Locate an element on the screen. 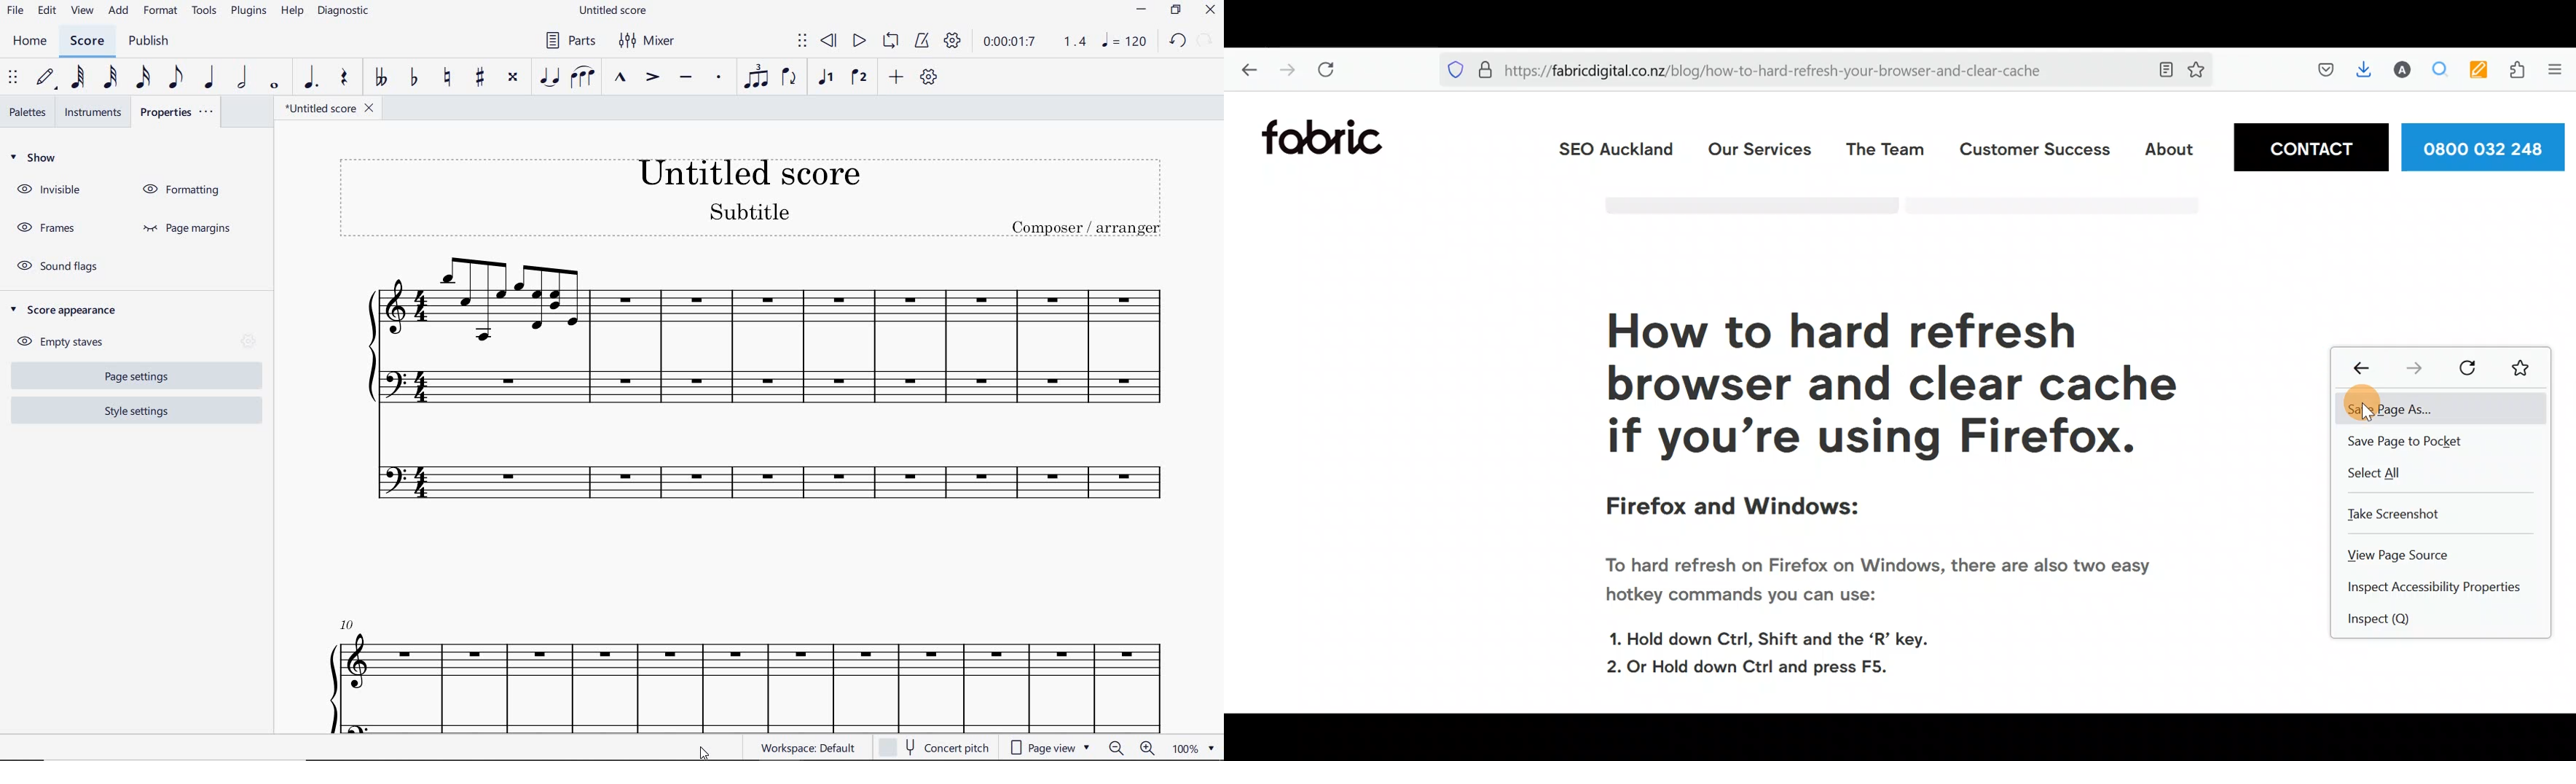 This screenshot has height=784, width=2576. Go back one page is located at coordinates (2363, 368).